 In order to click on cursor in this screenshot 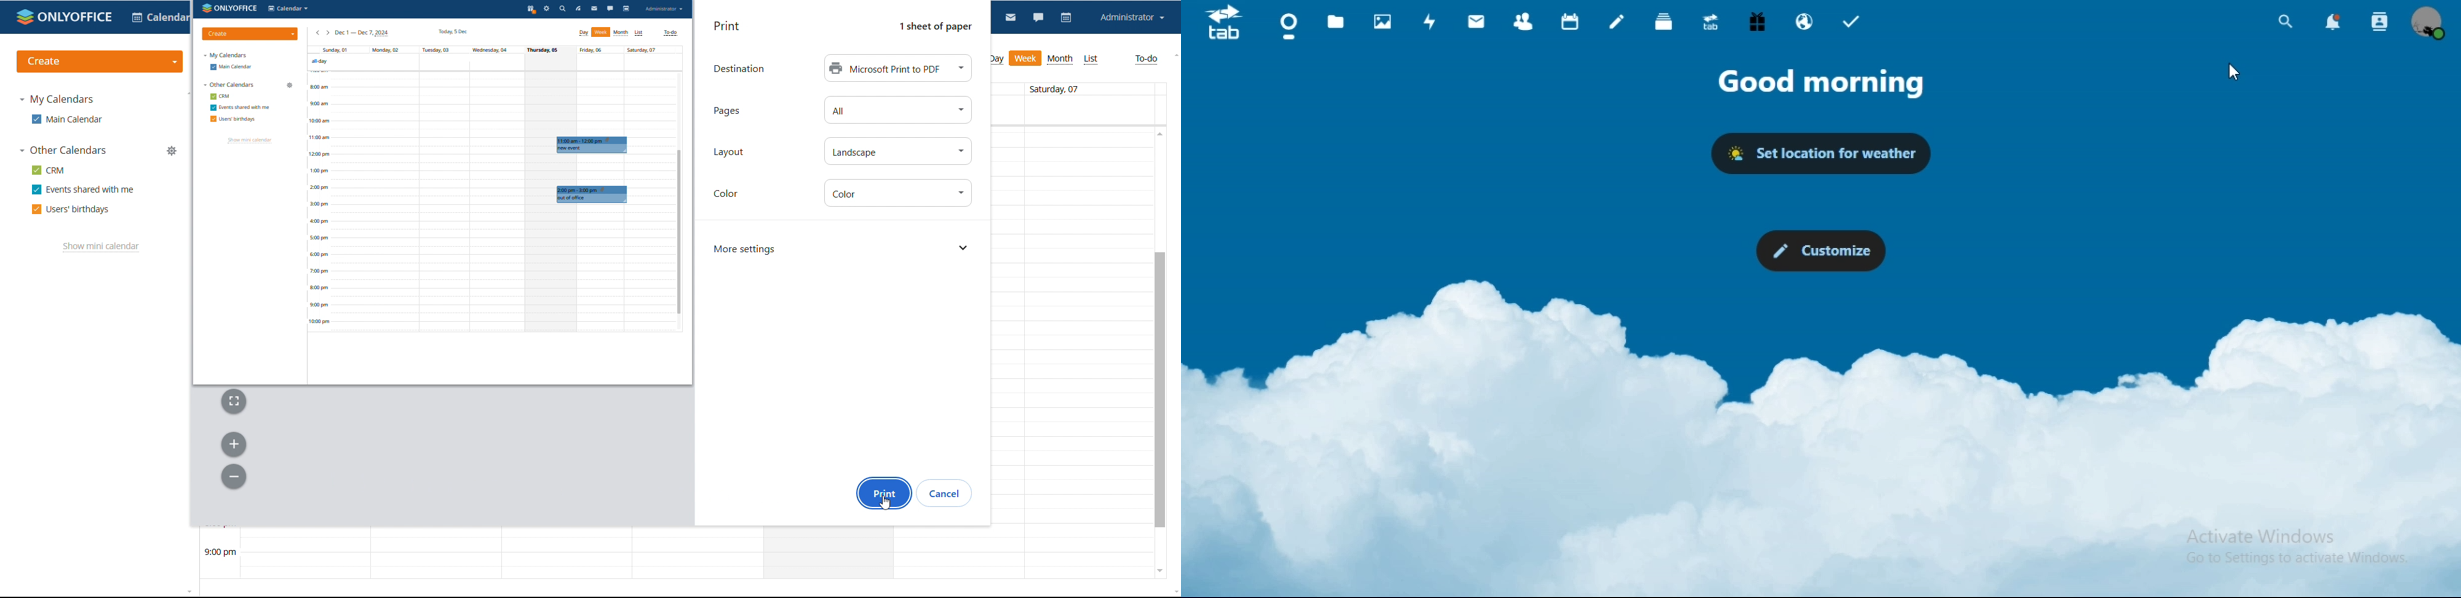, I will do `click(2233, 71)`.